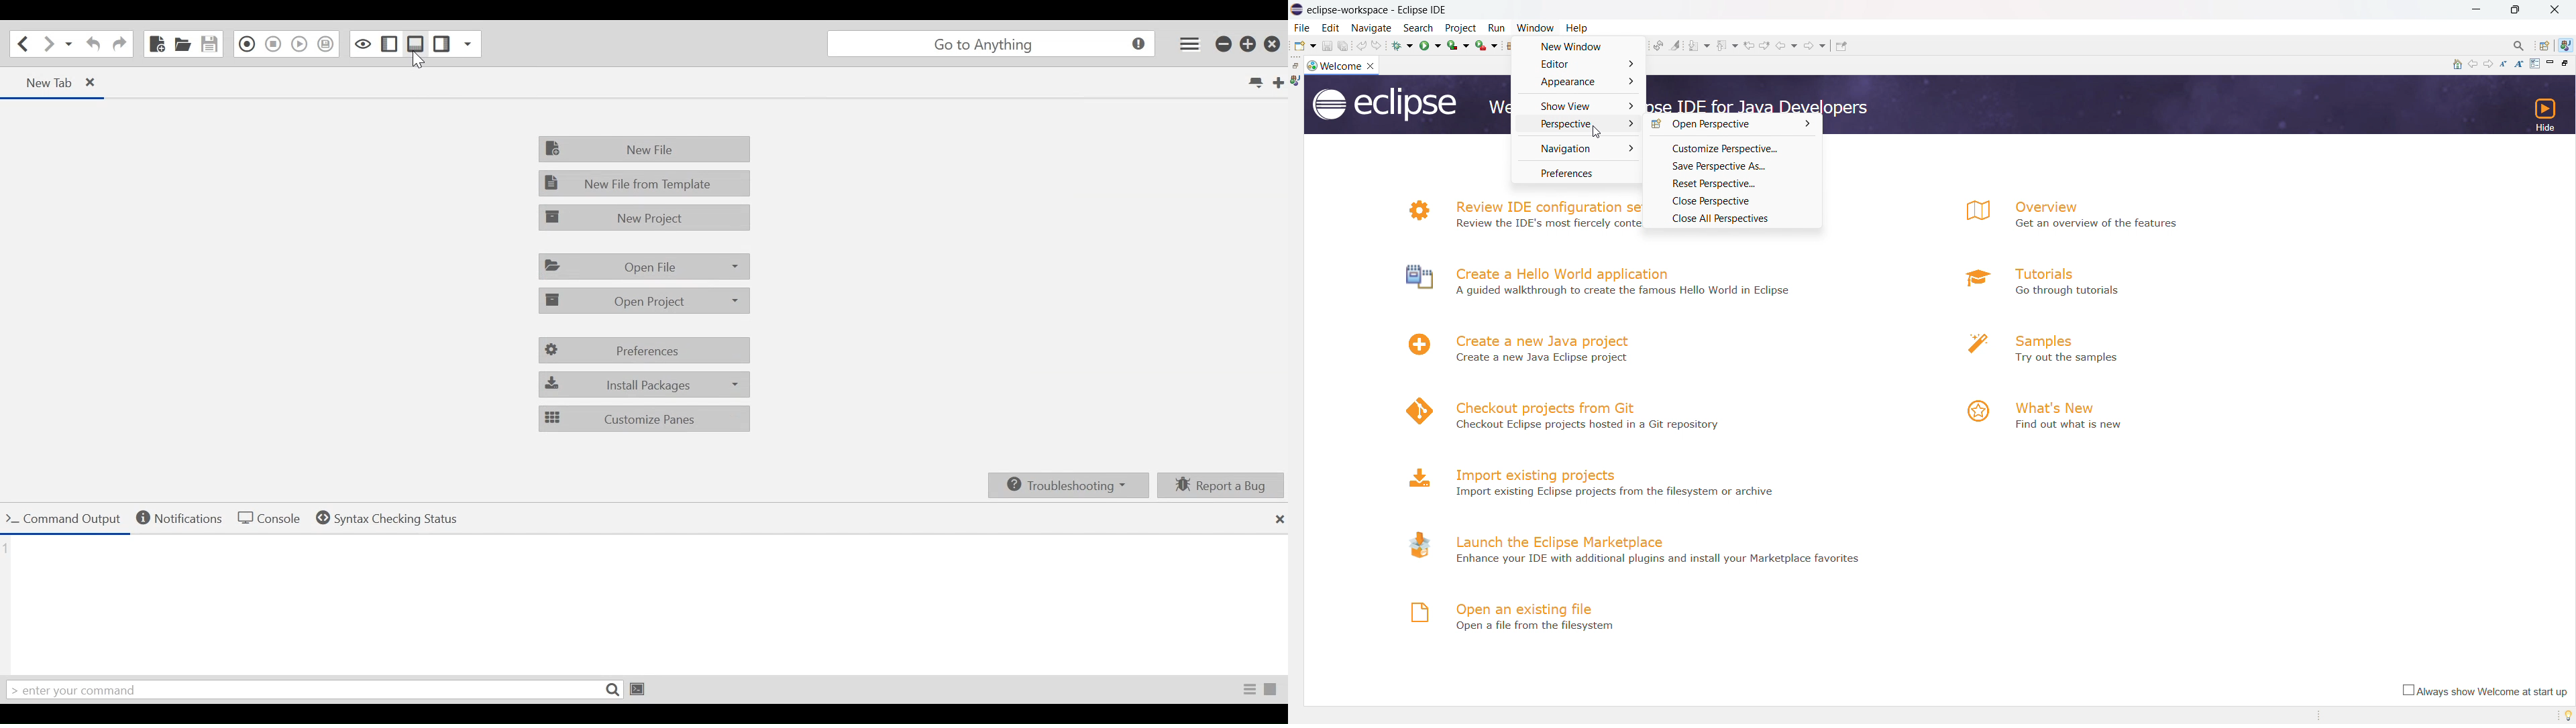 This screenshot has width=2576, height=728. Describe the element at coordinates (1544, 473) in the screenshot. I see `import existing projects` at that location.